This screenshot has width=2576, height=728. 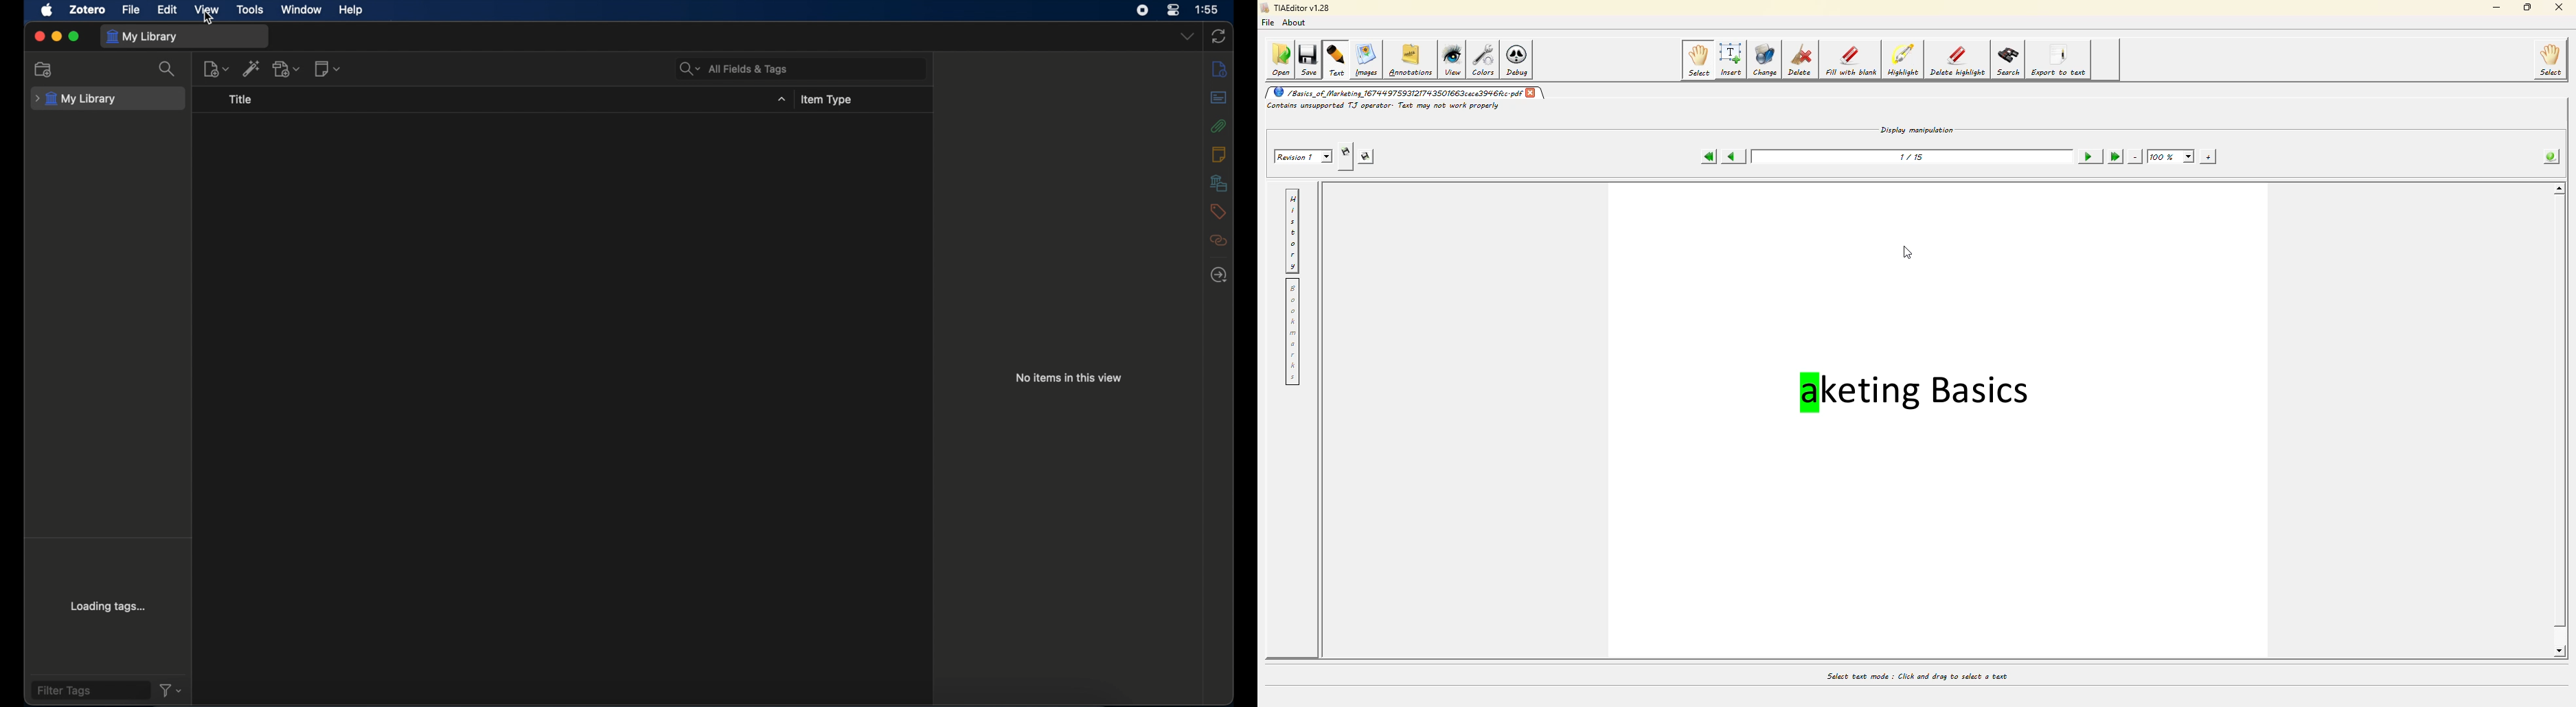 What do you see at coordinates (64, 691) in the screenshot?
I see `filter tags` at bounding box center [64, 691].